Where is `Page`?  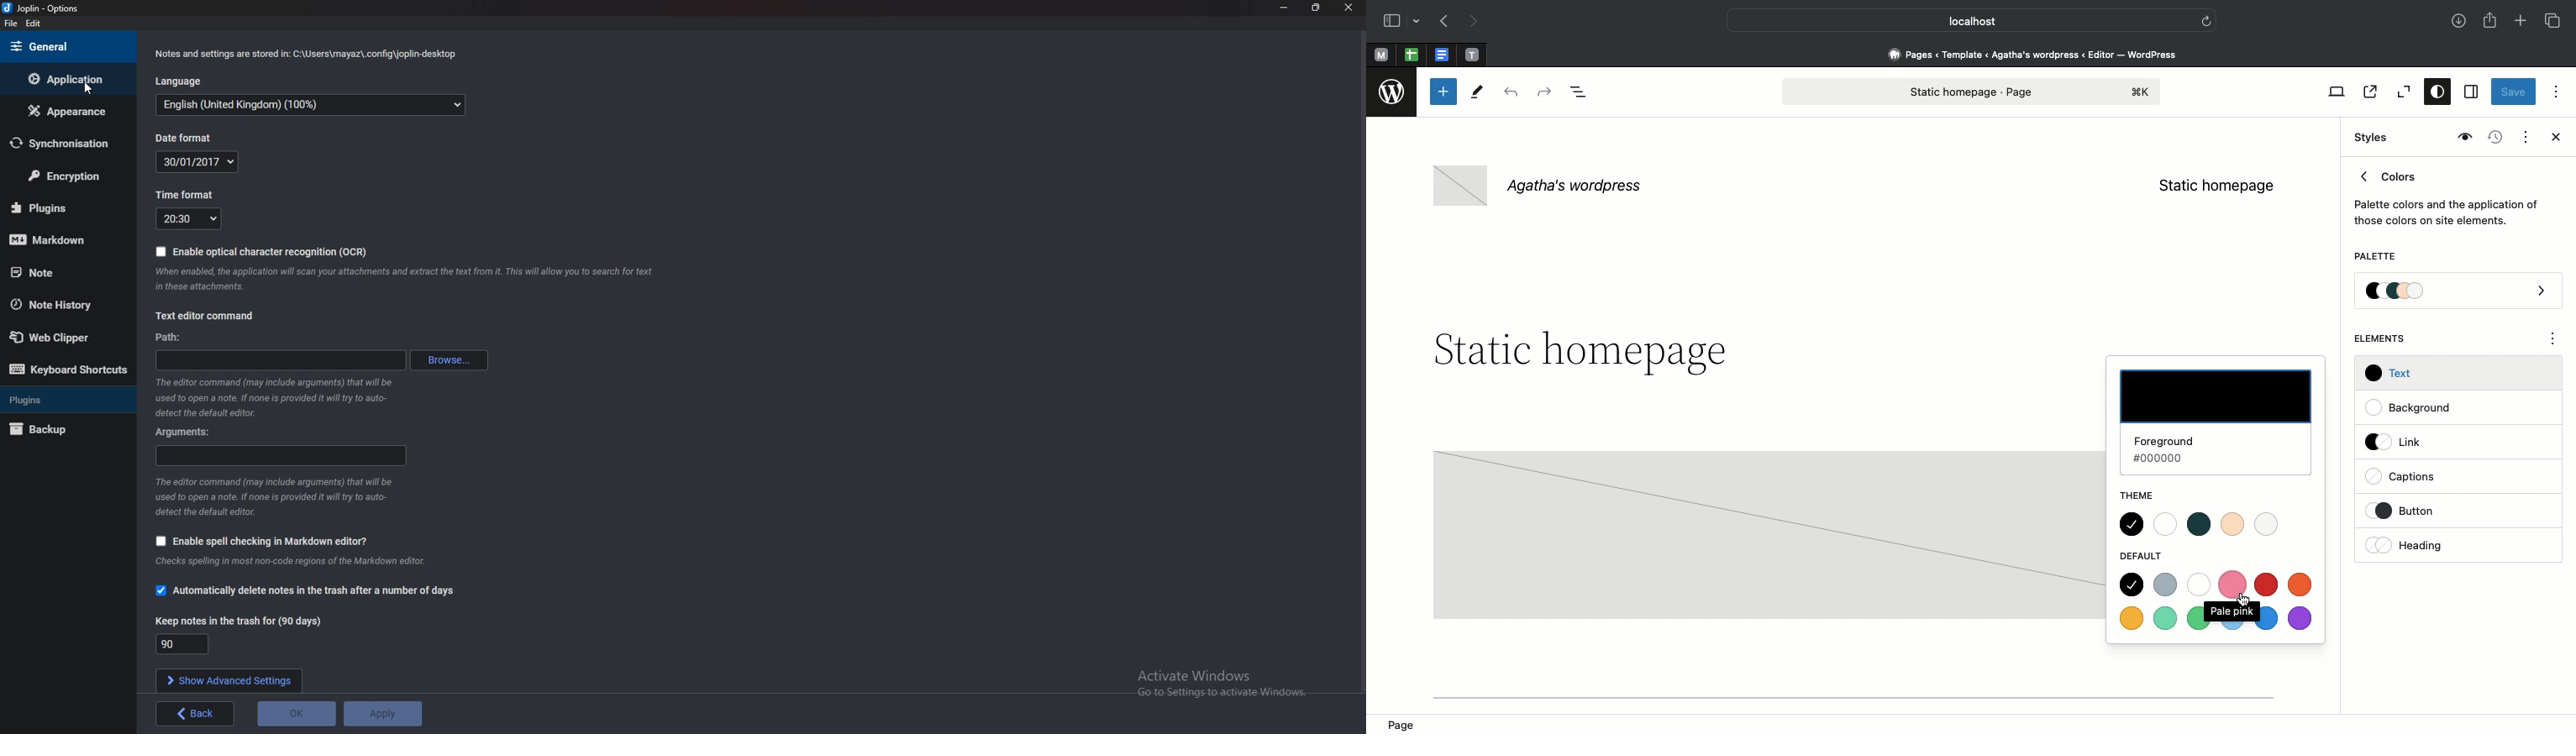
Page is located at coordinates (1972, 92).